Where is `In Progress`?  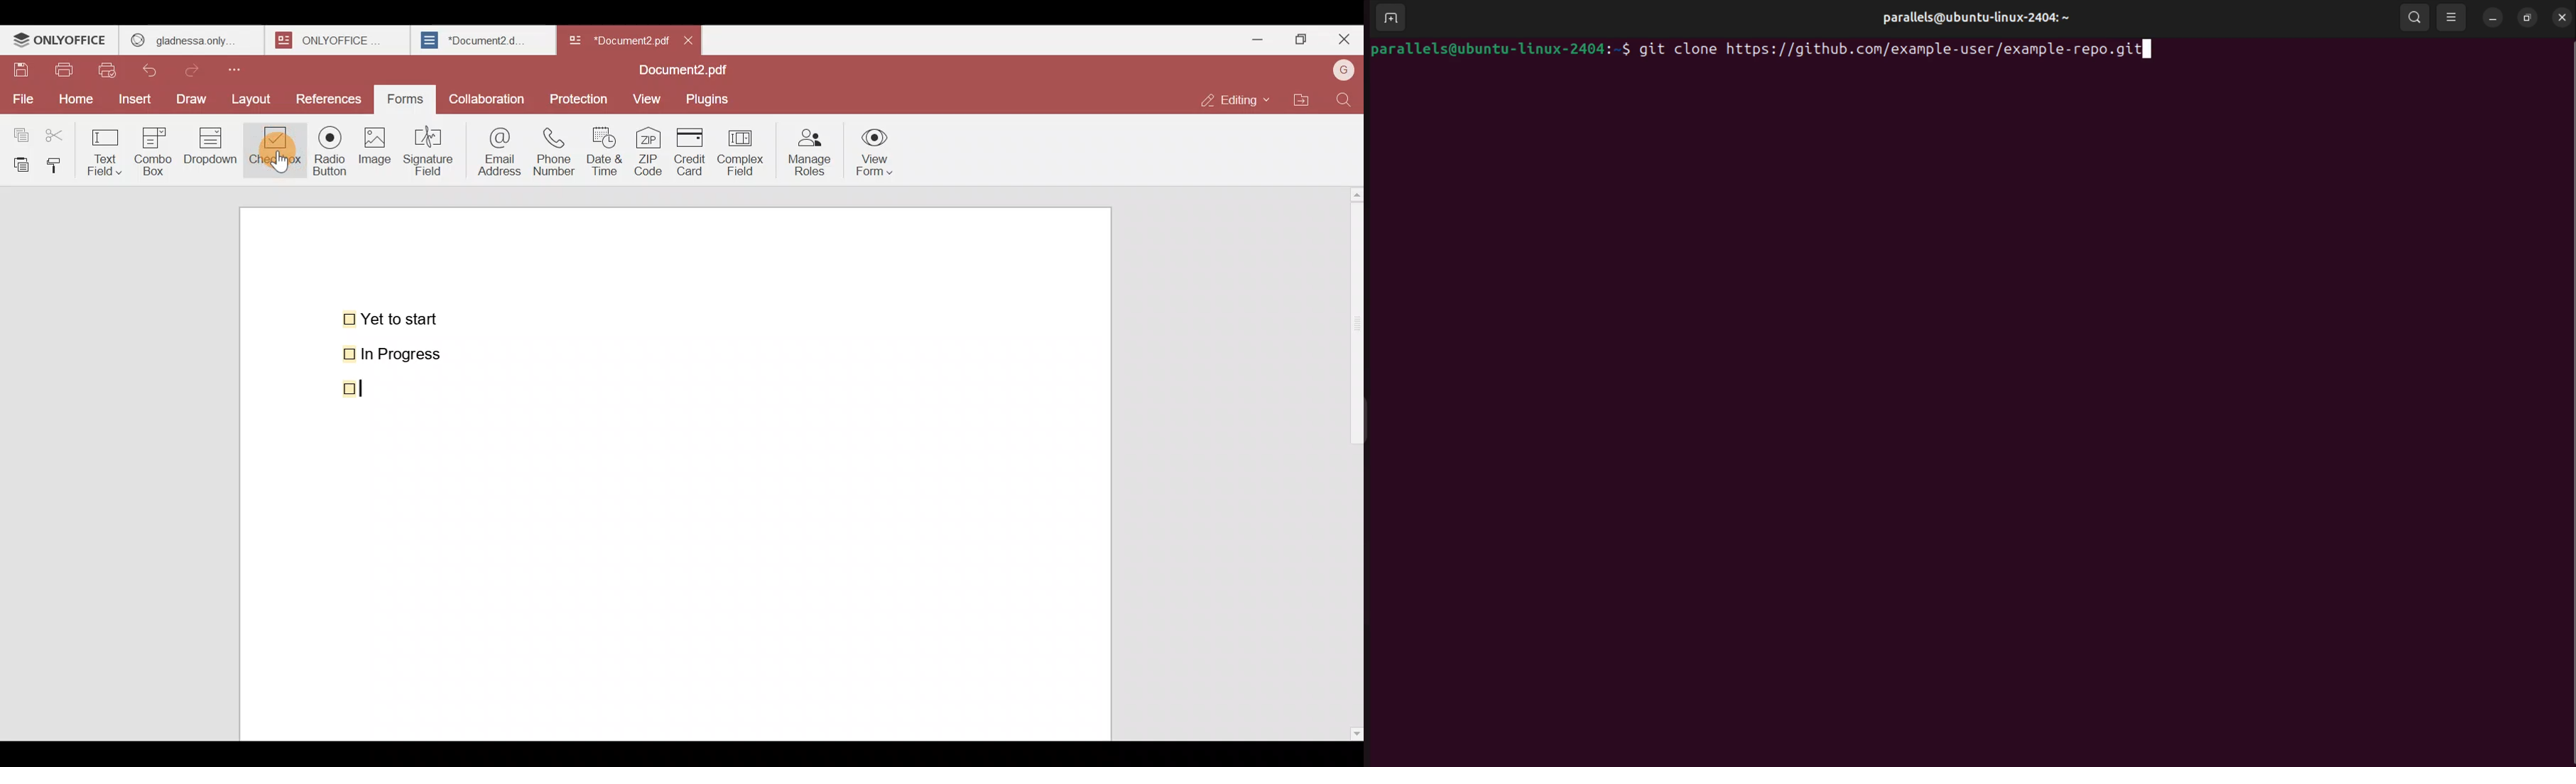
In Progress is located at coordinates (400, 354).